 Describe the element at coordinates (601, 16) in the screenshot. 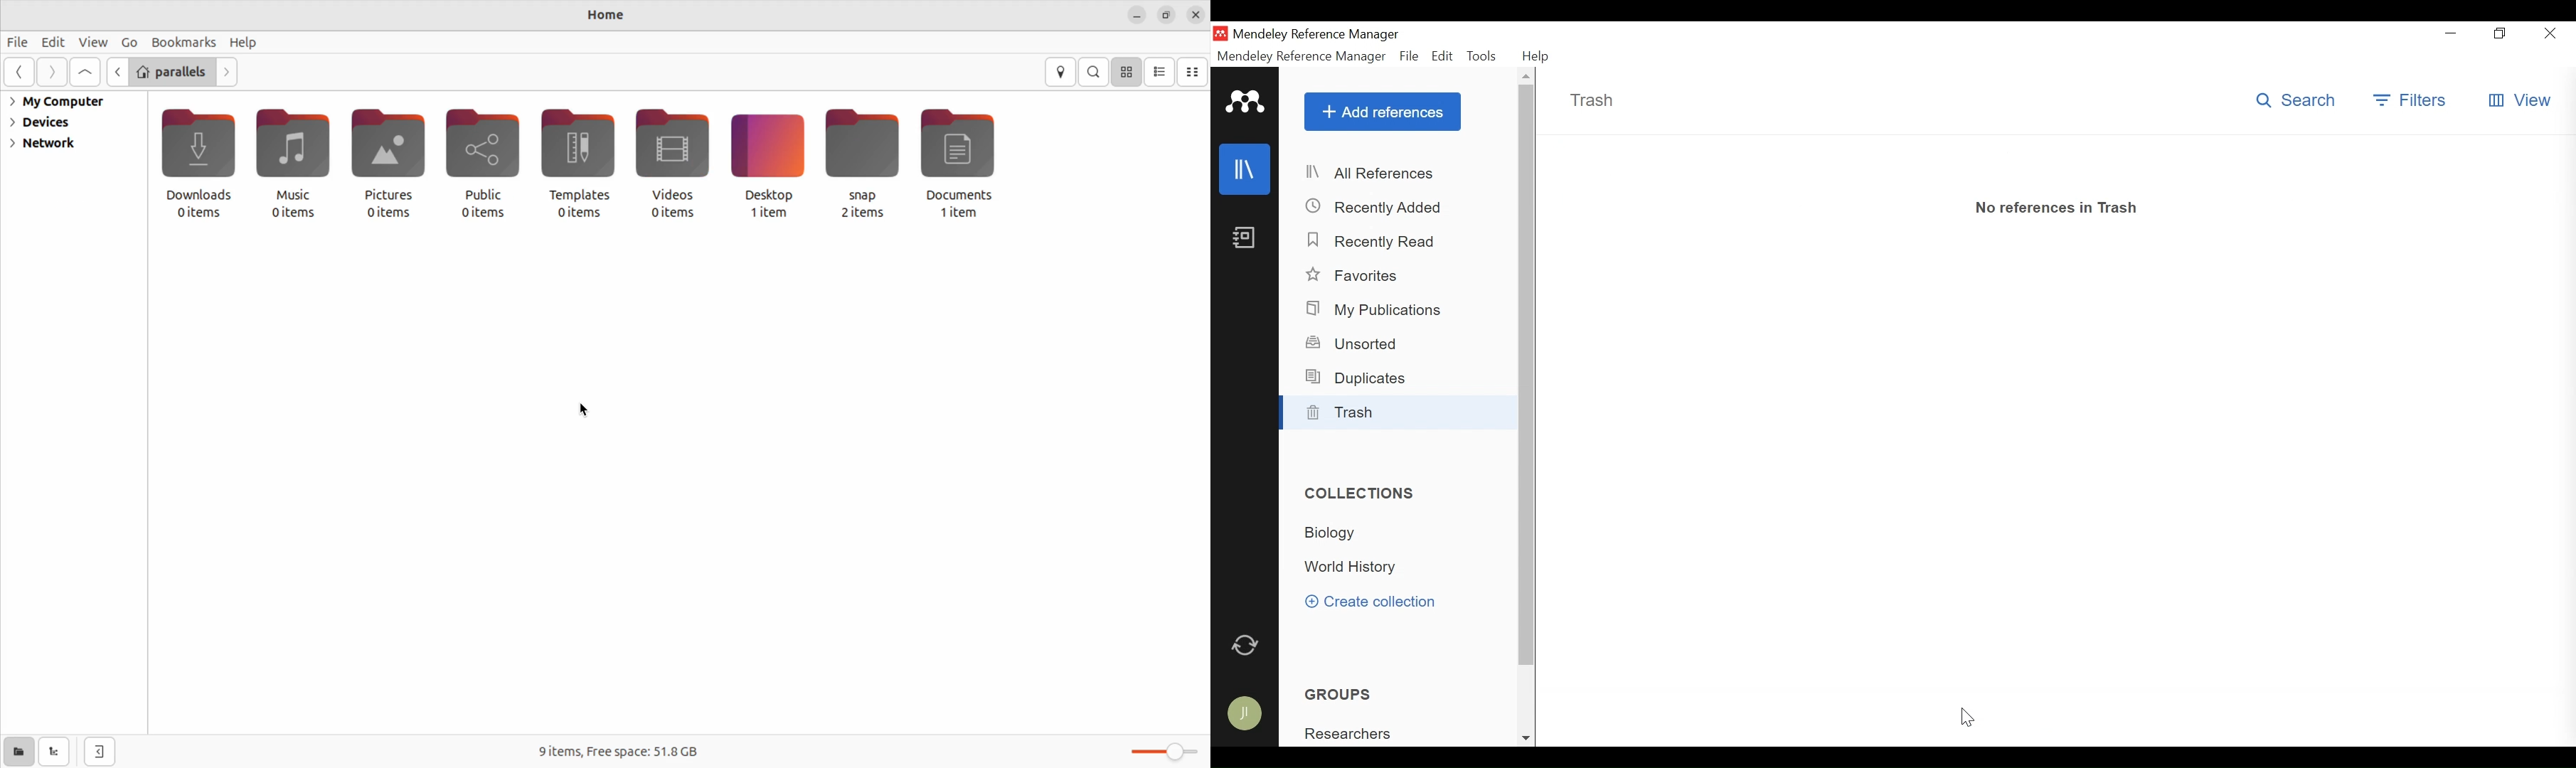

I see `home` at that location.